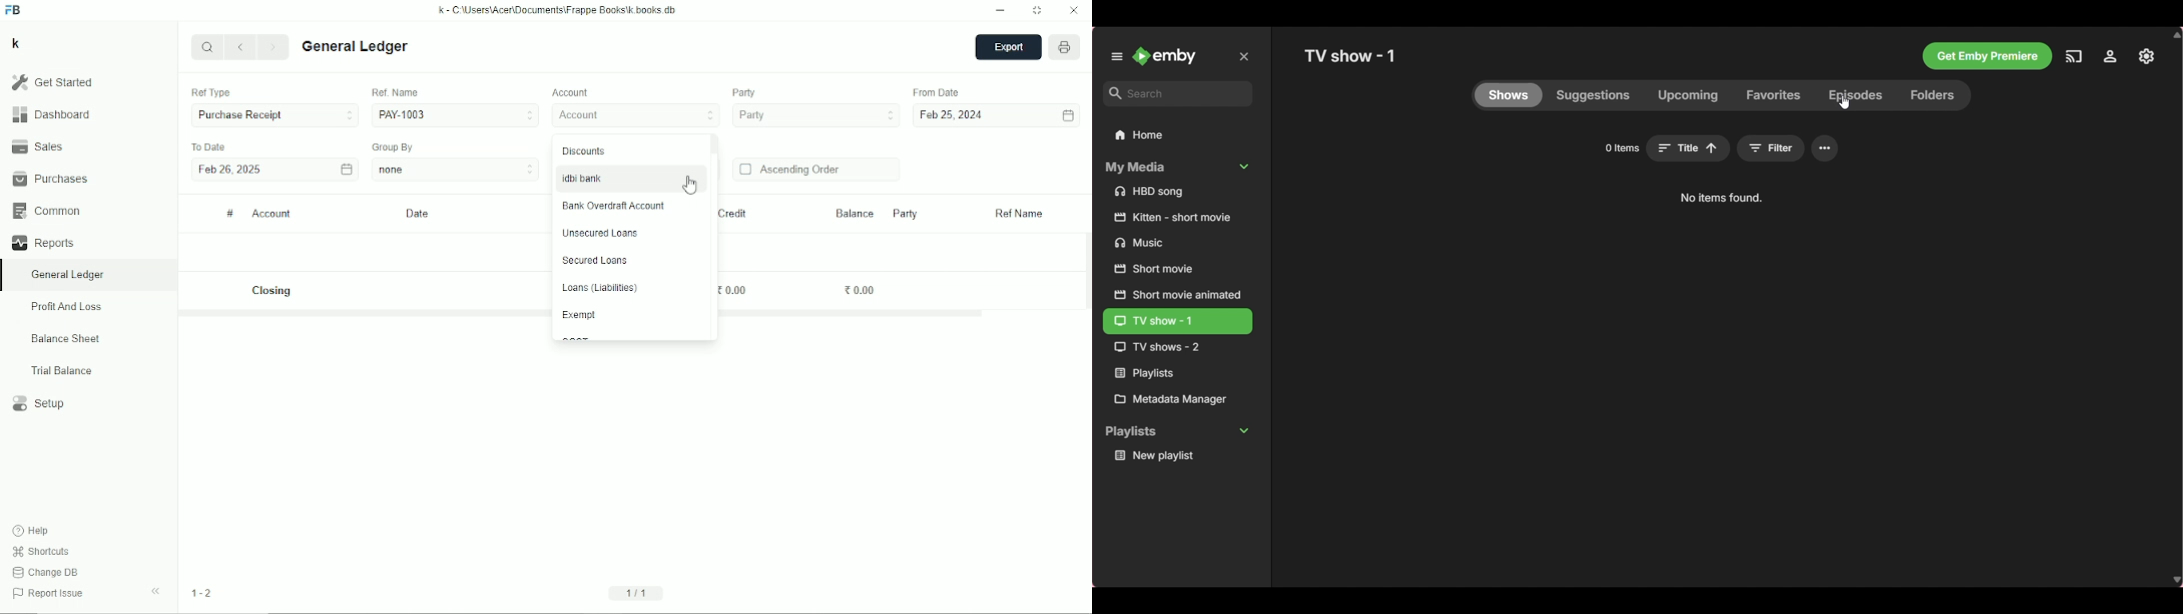 This screenshot has height=616, width=2184. I want to click on Ref. Name, so click(395, 92).